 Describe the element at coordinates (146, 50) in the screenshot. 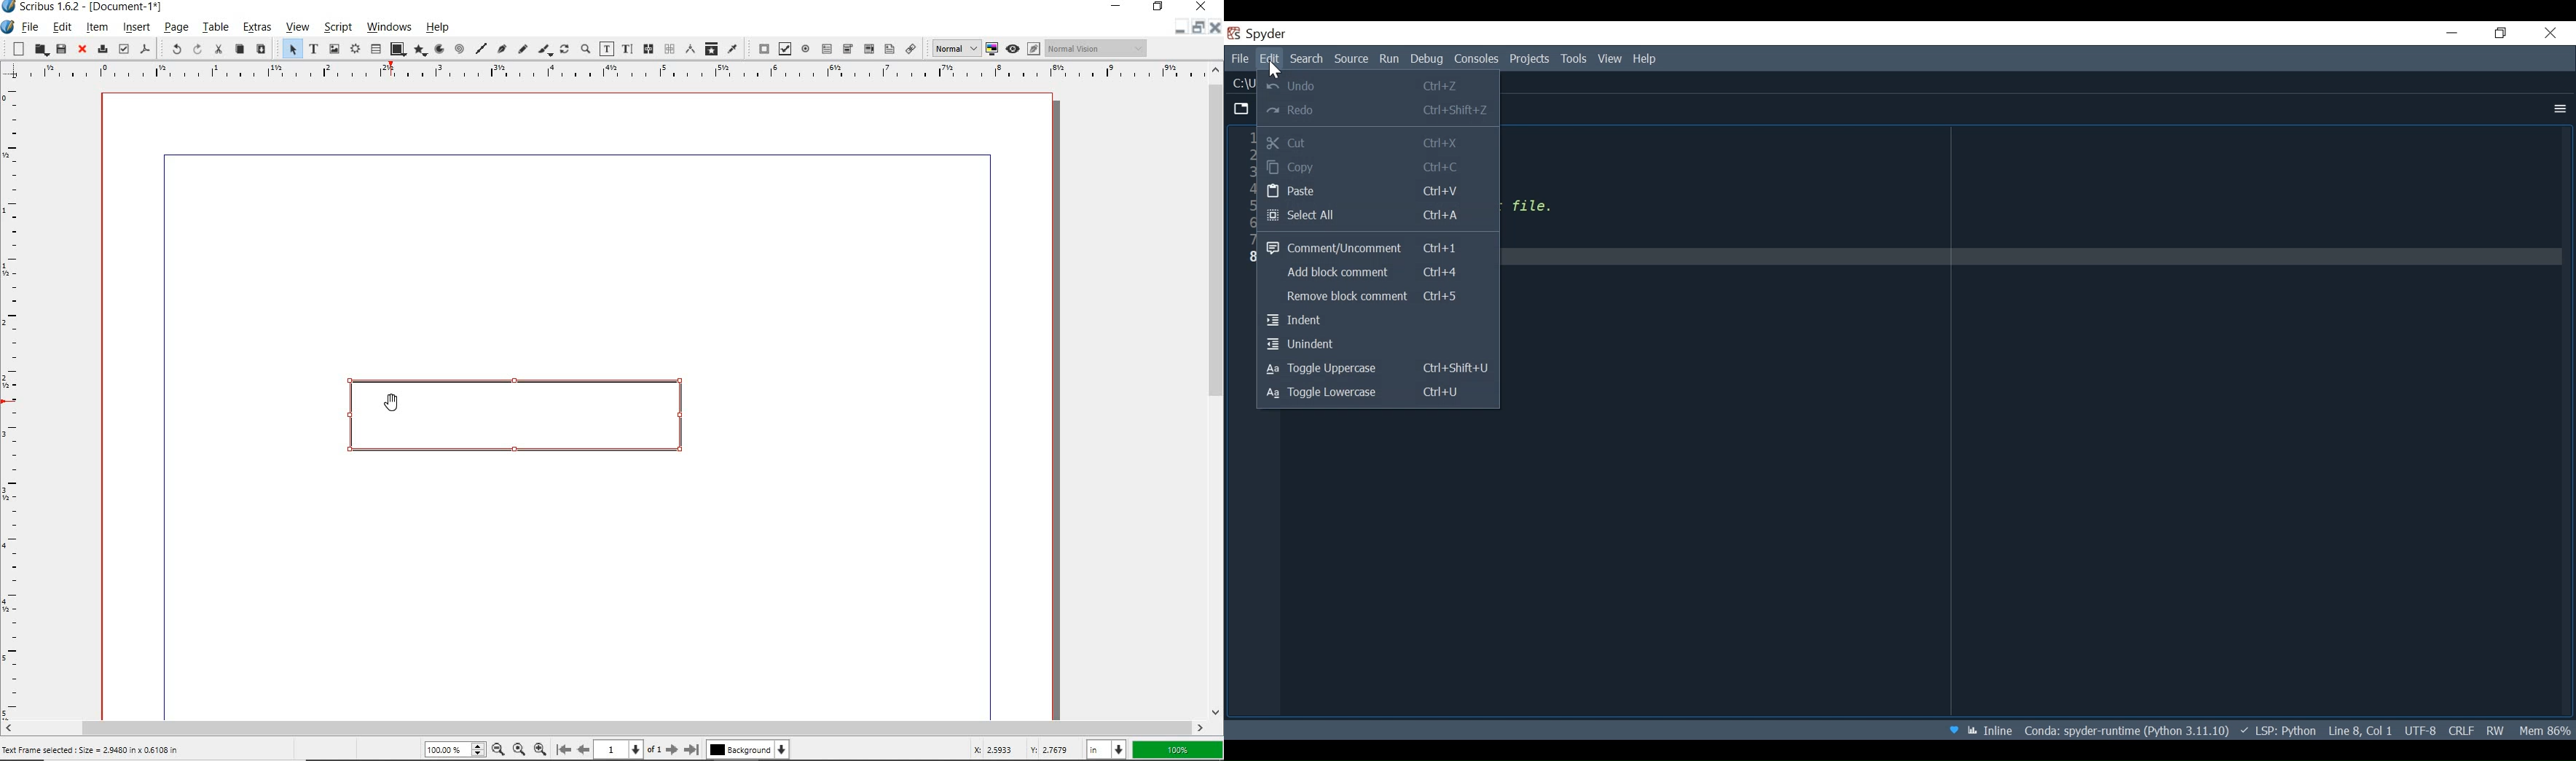

I see `save as pdf` at that location.